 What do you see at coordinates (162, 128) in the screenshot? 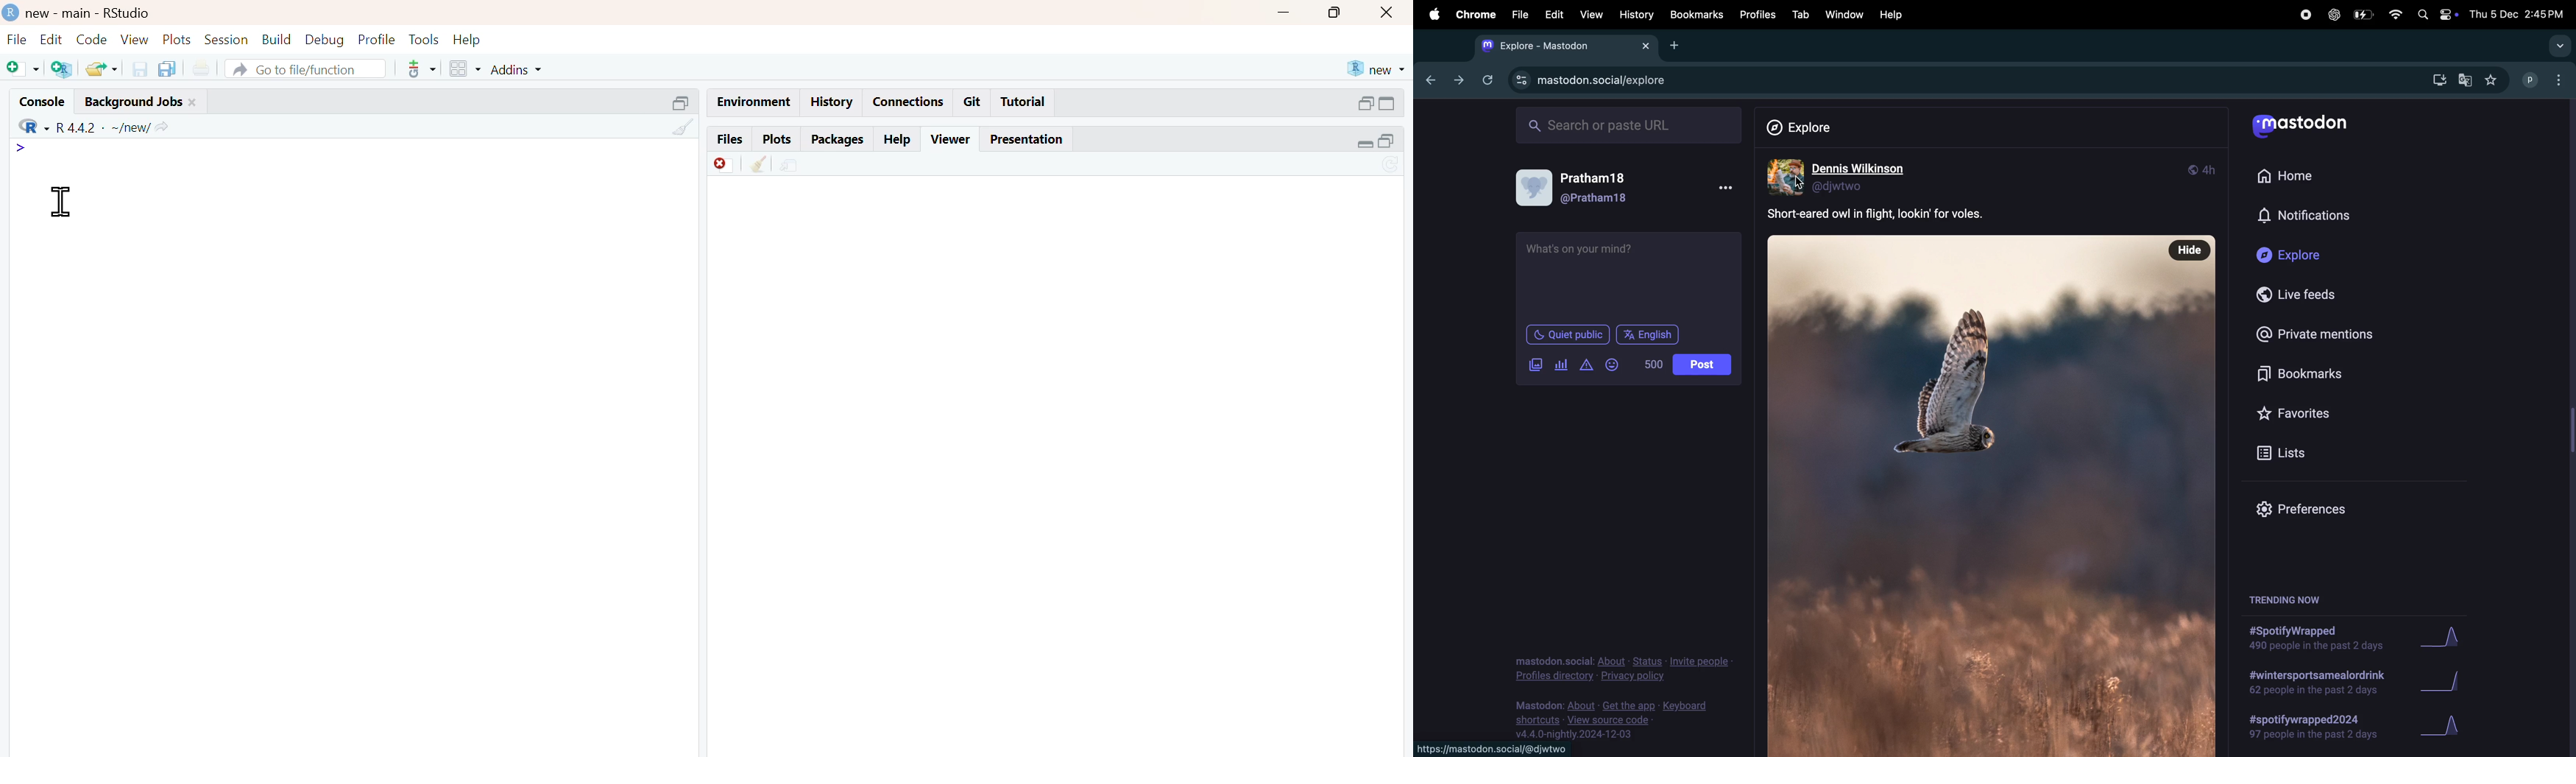
I see `share icon` at bounding box center [162, 128].